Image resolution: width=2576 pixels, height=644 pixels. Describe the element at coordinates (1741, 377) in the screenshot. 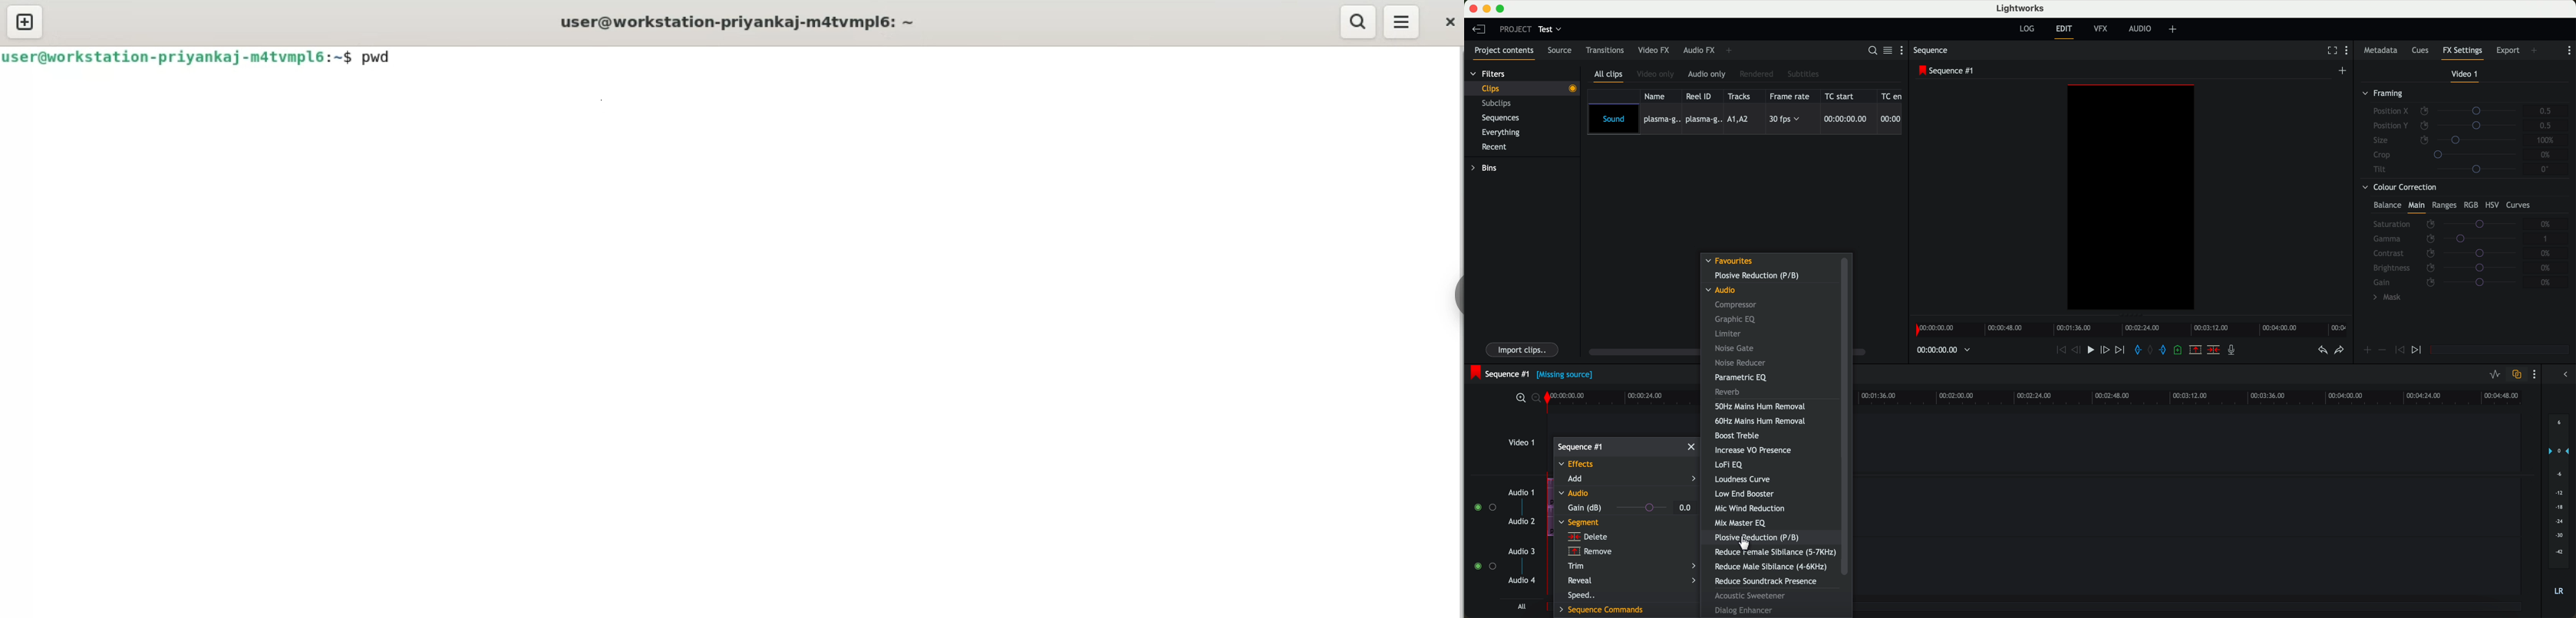

I see `parametric EQ` at that location.